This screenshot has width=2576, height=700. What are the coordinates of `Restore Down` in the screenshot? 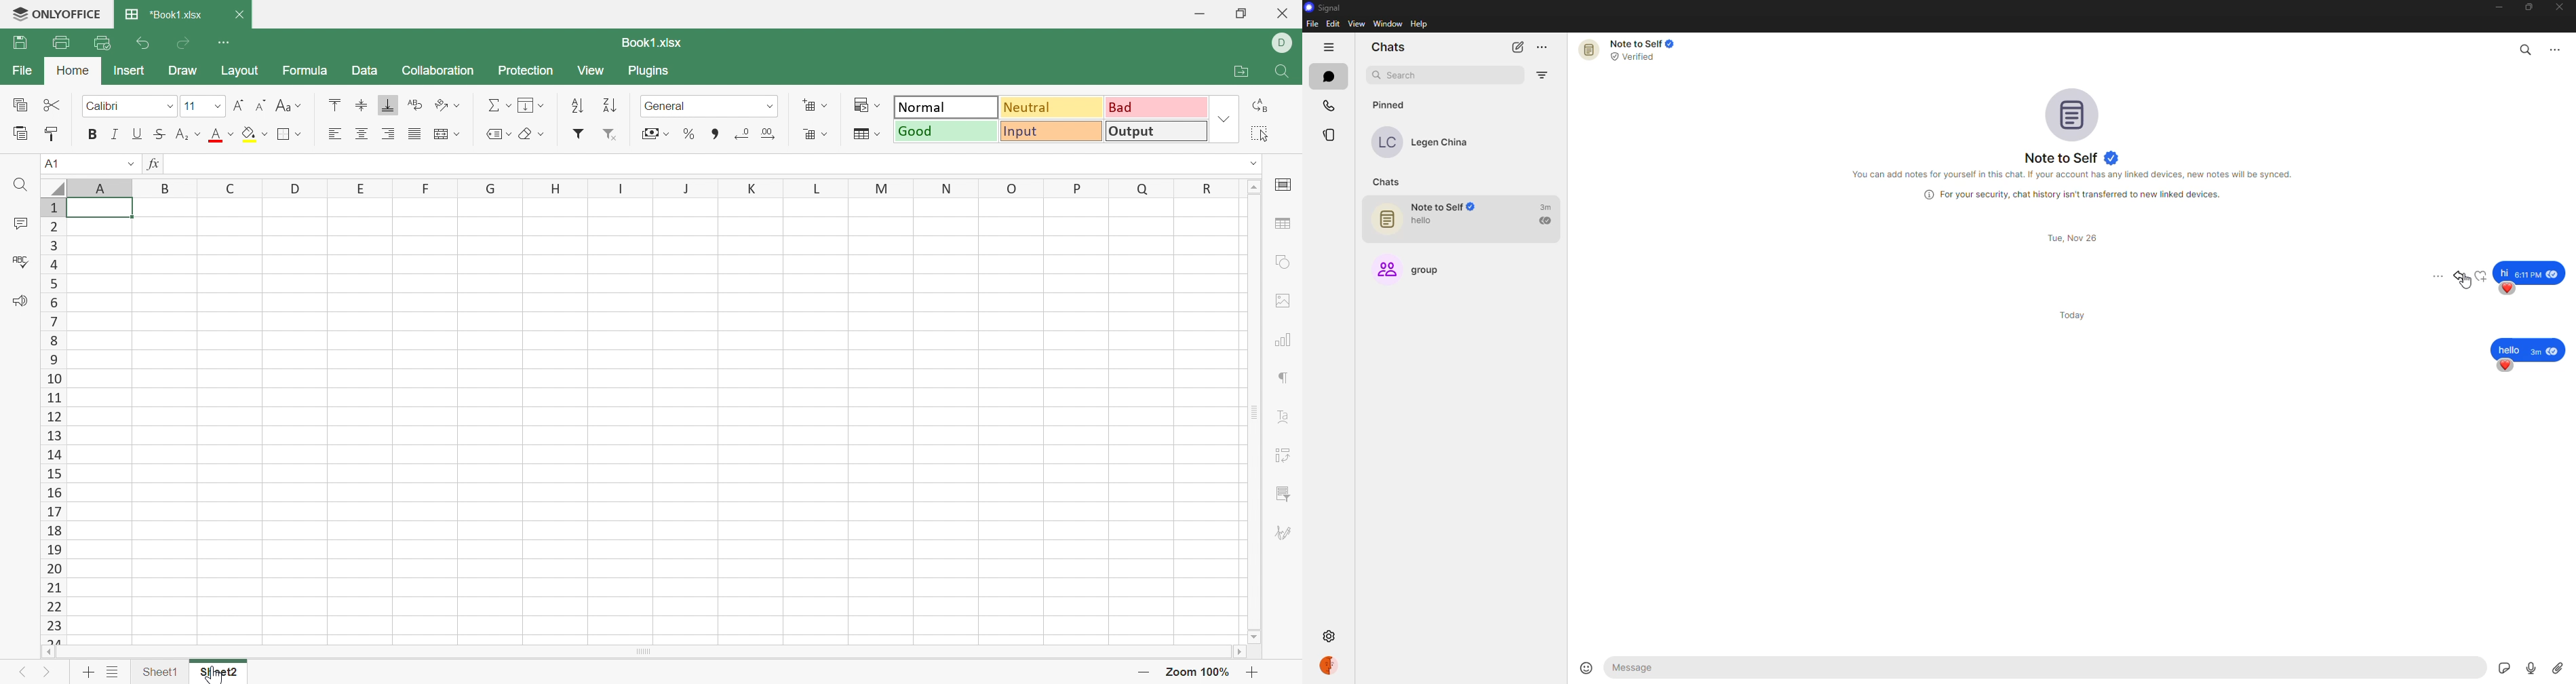 It's located at (1243, 12).